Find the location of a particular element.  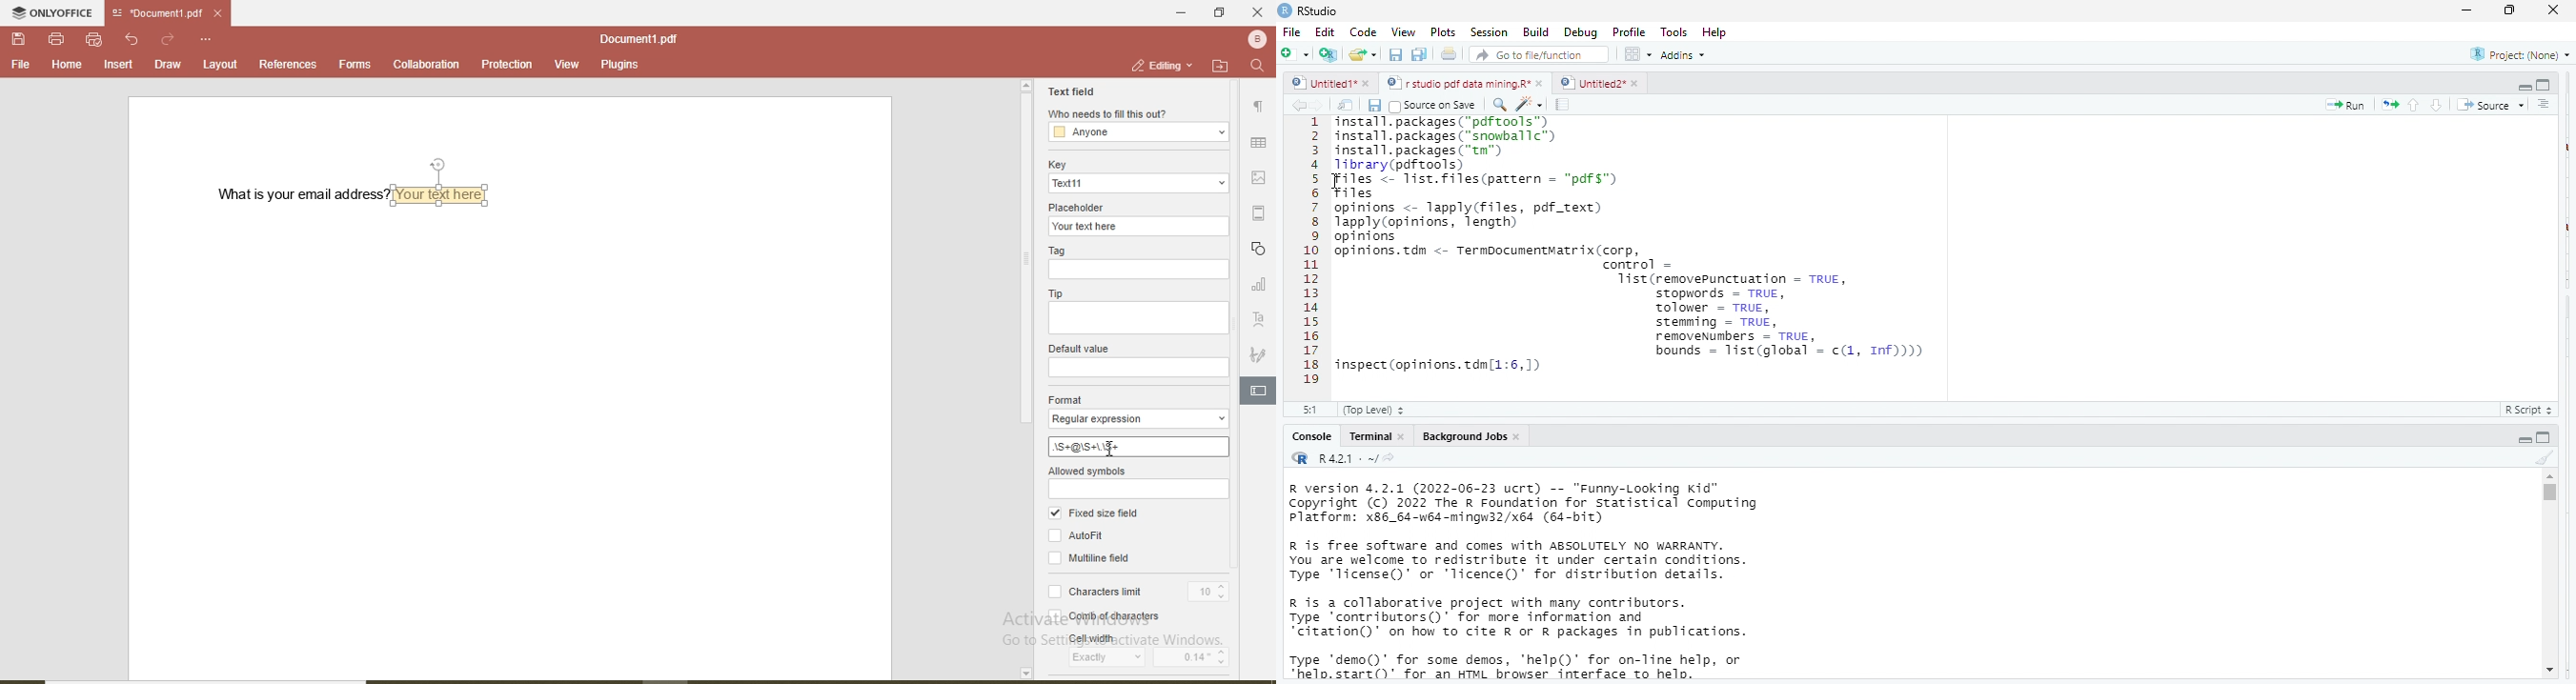

plots is located at coordinates (1443, 32).